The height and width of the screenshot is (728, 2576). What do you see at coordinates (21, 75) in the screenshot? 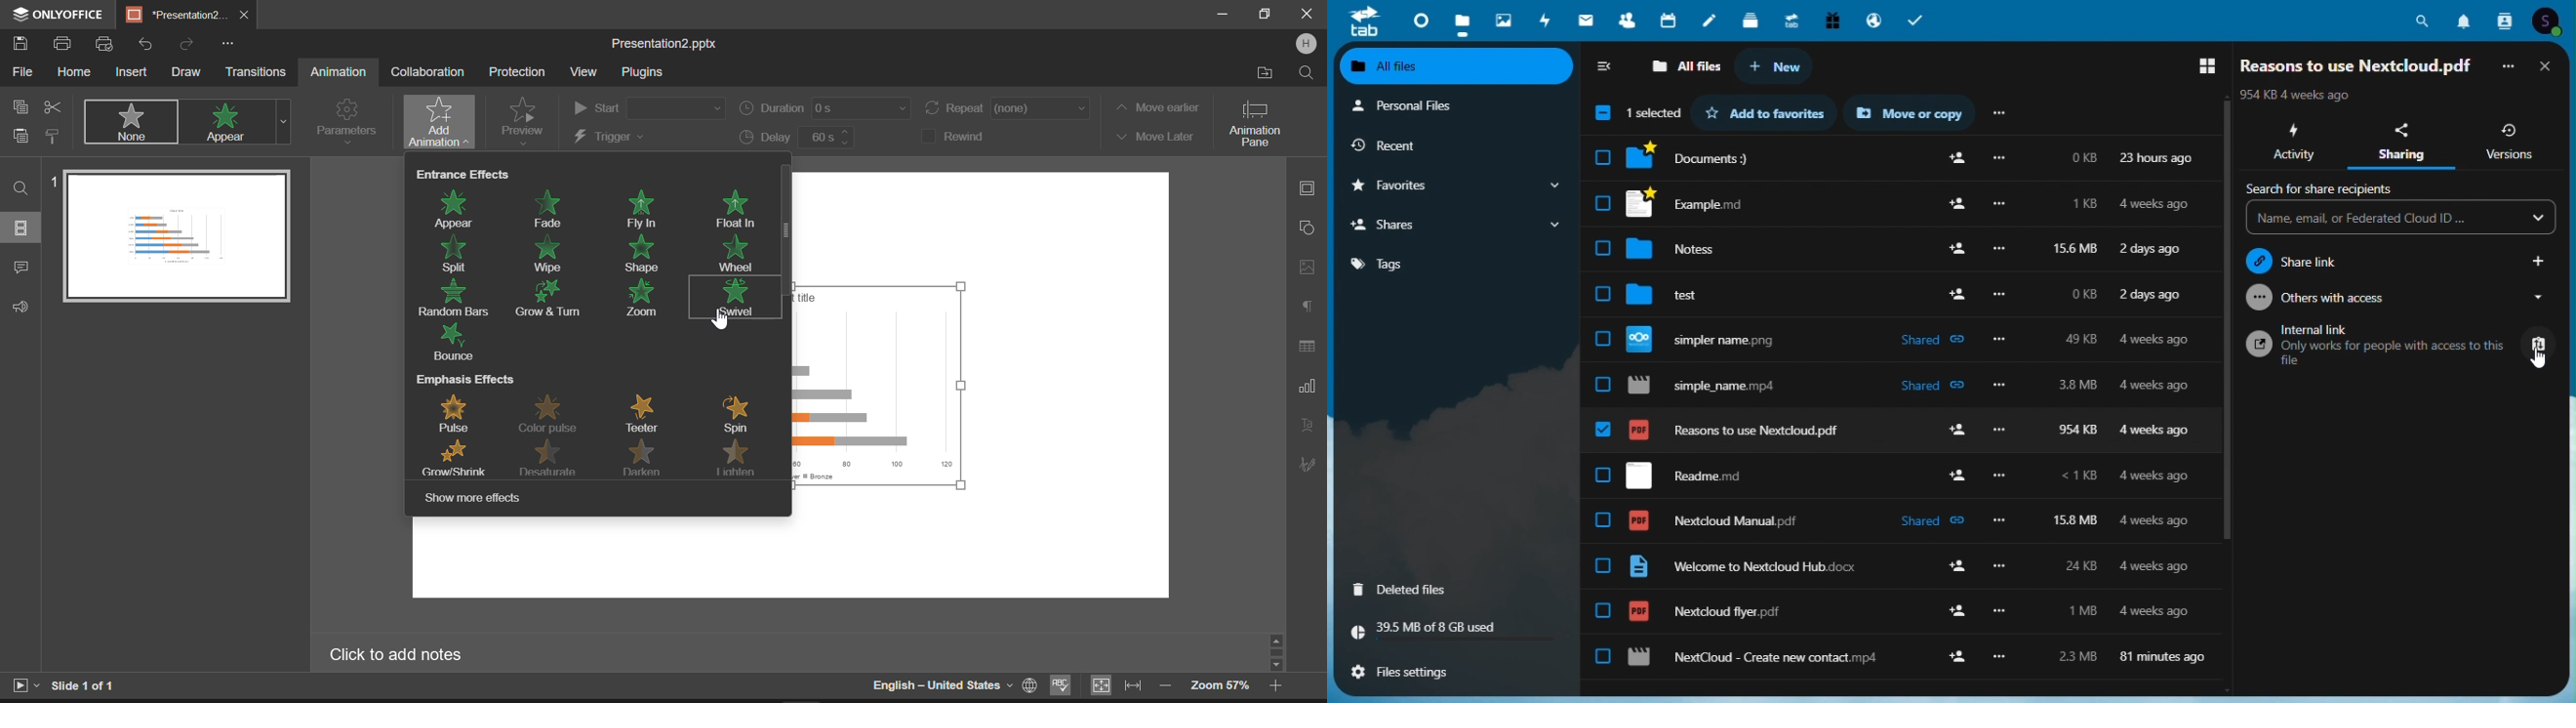
I see `File` at bounding box center [21, 75].